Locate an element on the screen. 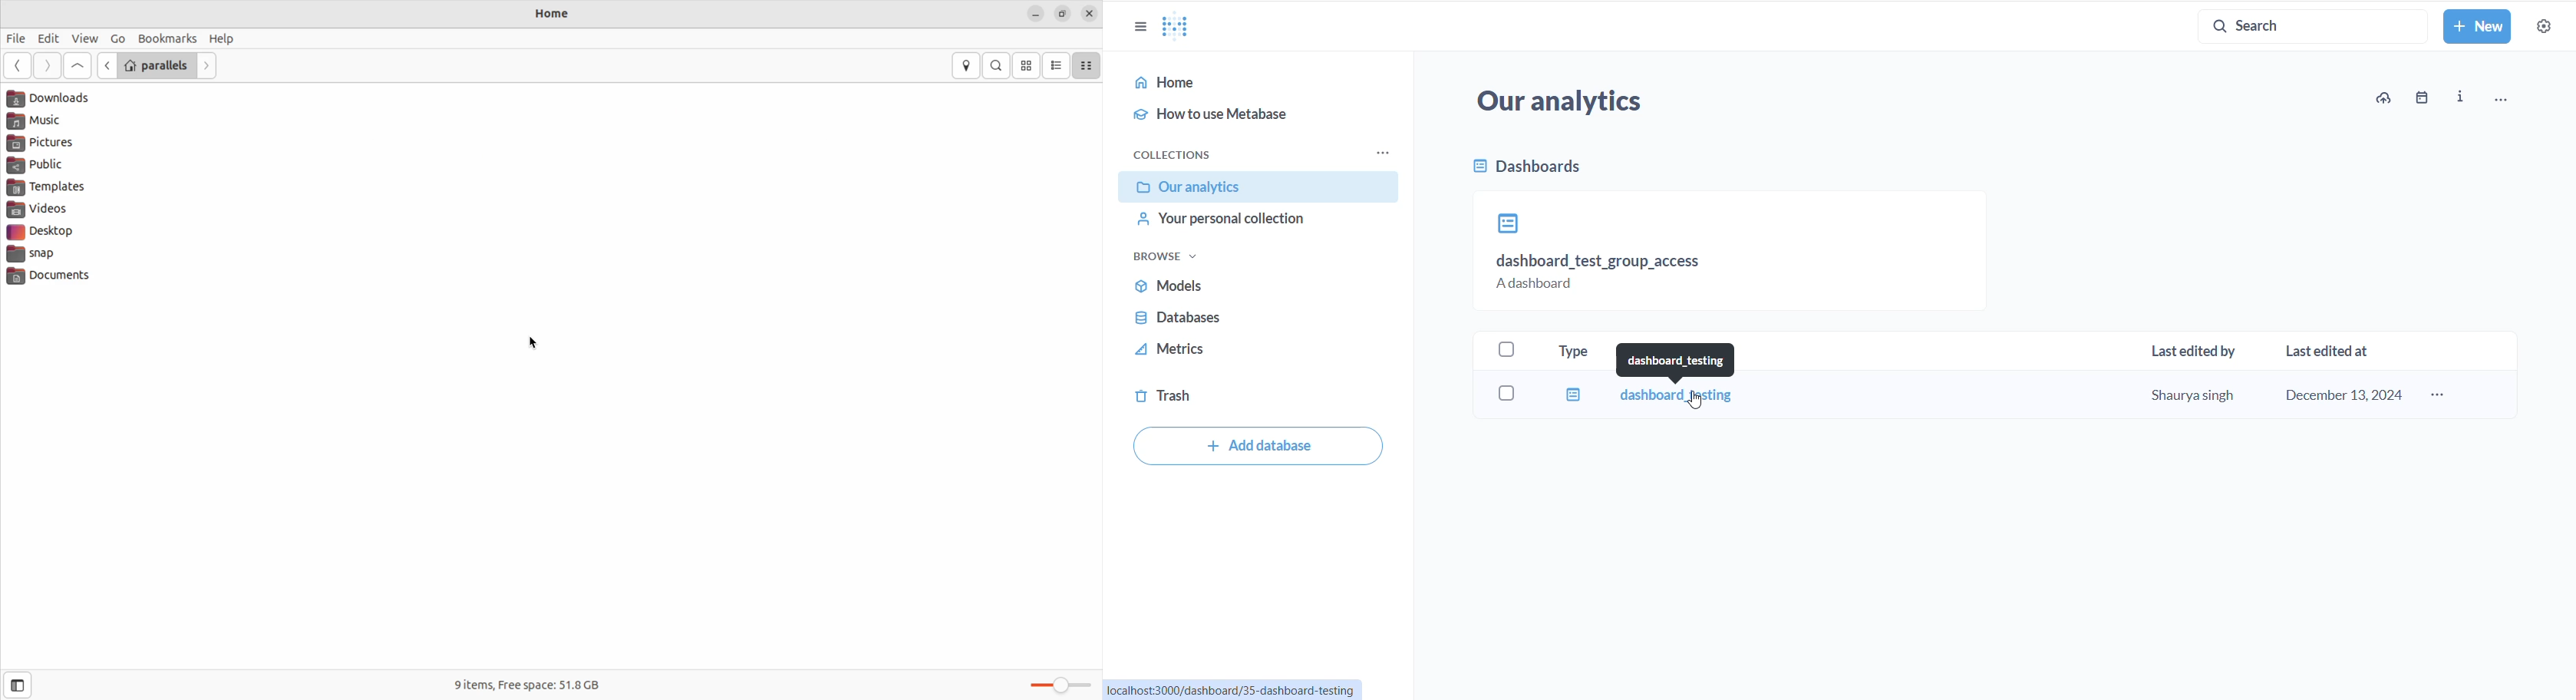 The width and height of the screenshot is (2576, 700). toggle bar is located at coordinates (1061, 688).